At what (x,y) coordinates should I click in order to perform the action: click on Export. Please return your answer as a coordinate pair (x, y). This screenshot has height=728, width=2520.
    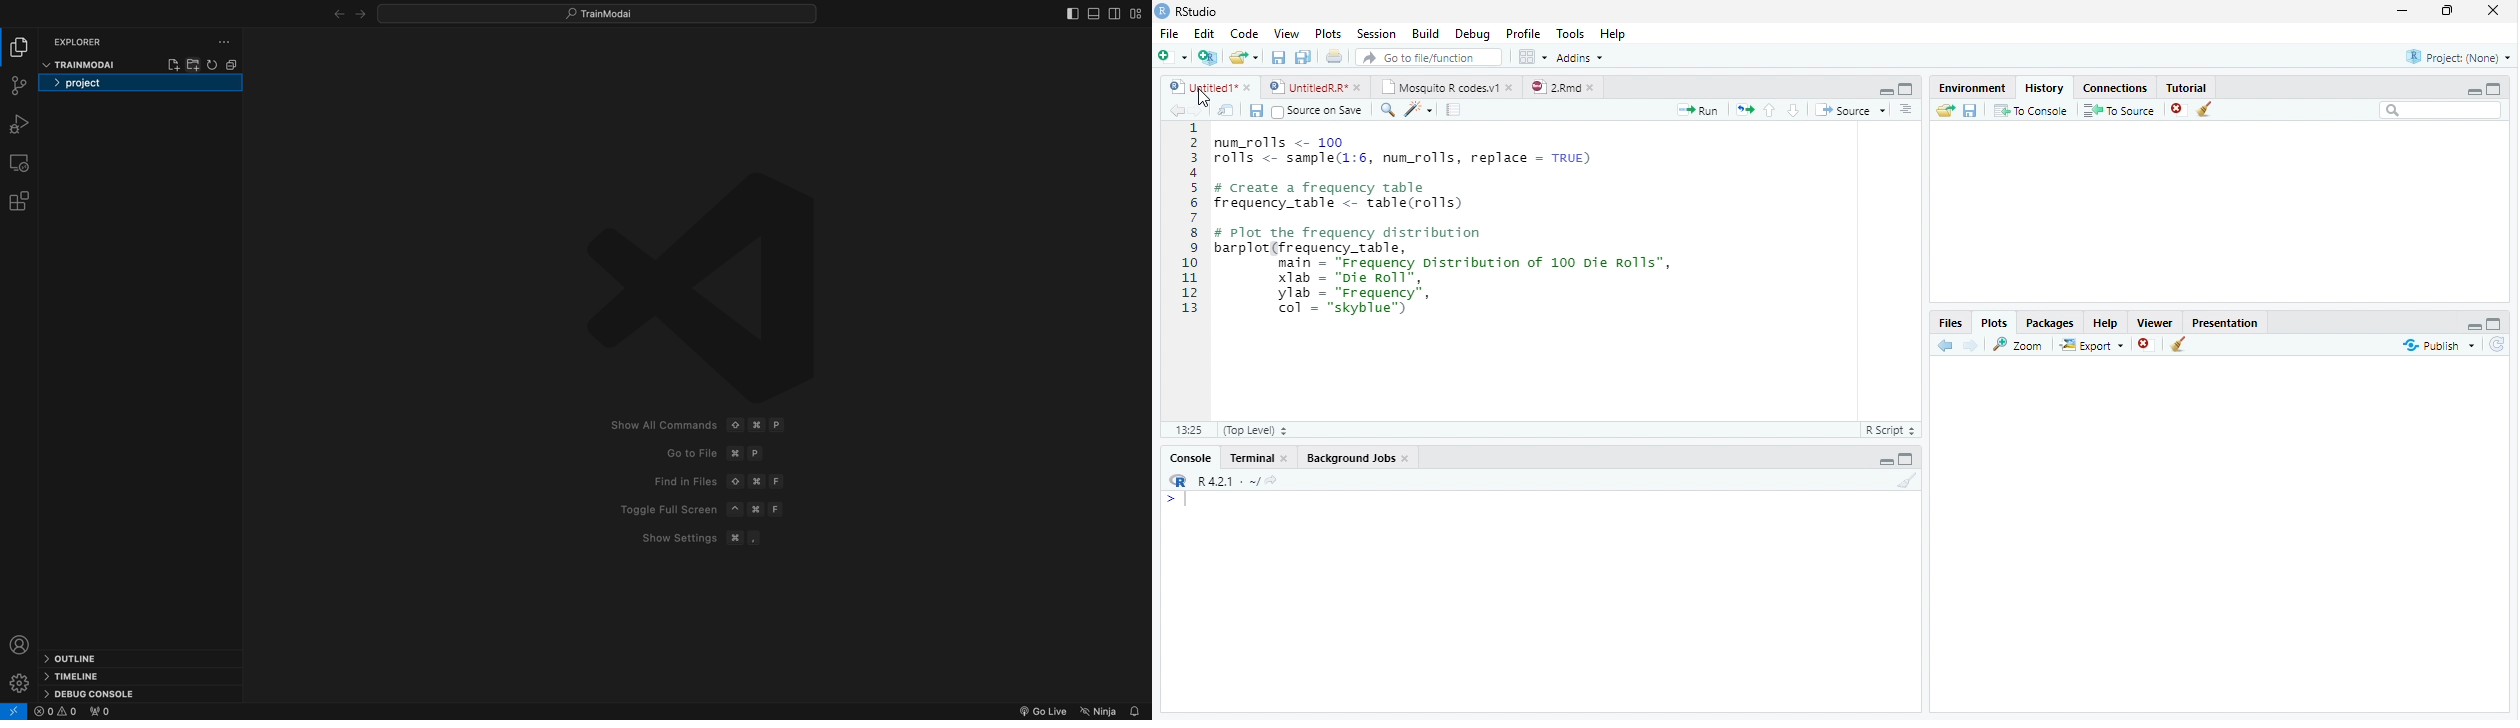
    Looking at the image, I should click on (2091, 346).